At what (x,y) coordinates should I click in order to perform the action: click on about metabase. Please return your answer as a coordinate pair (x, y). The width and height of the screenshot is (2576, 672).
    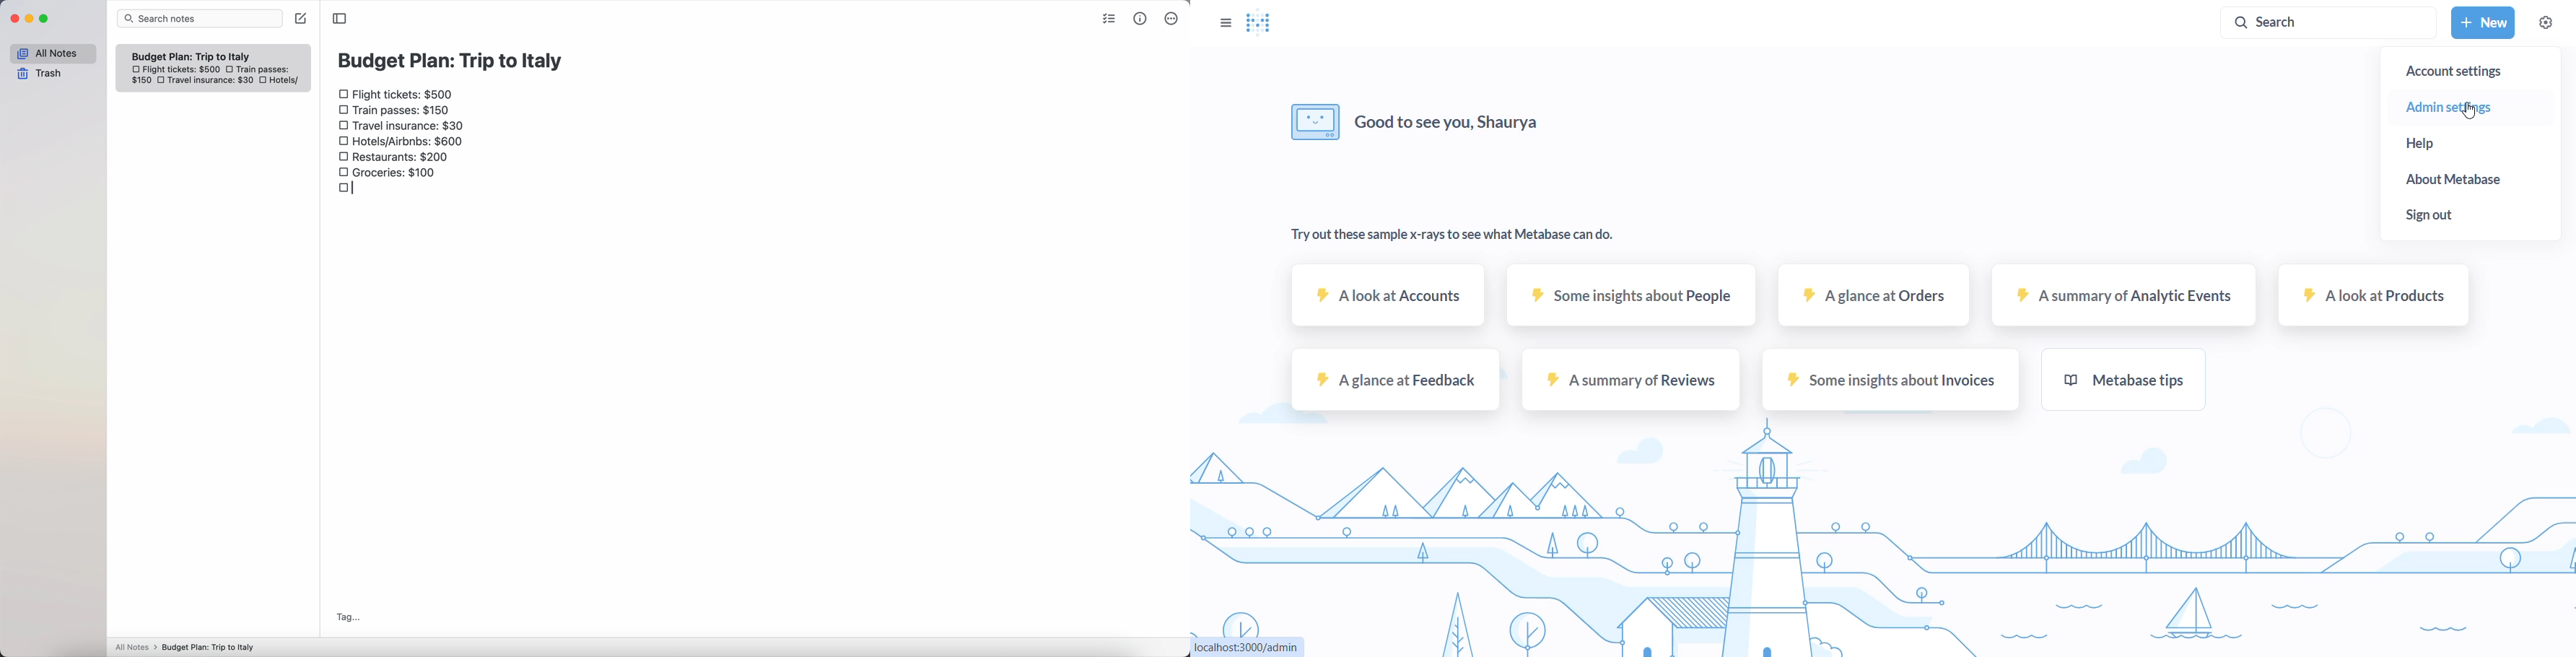
    Looking at the image, I should click on (2466, 183).